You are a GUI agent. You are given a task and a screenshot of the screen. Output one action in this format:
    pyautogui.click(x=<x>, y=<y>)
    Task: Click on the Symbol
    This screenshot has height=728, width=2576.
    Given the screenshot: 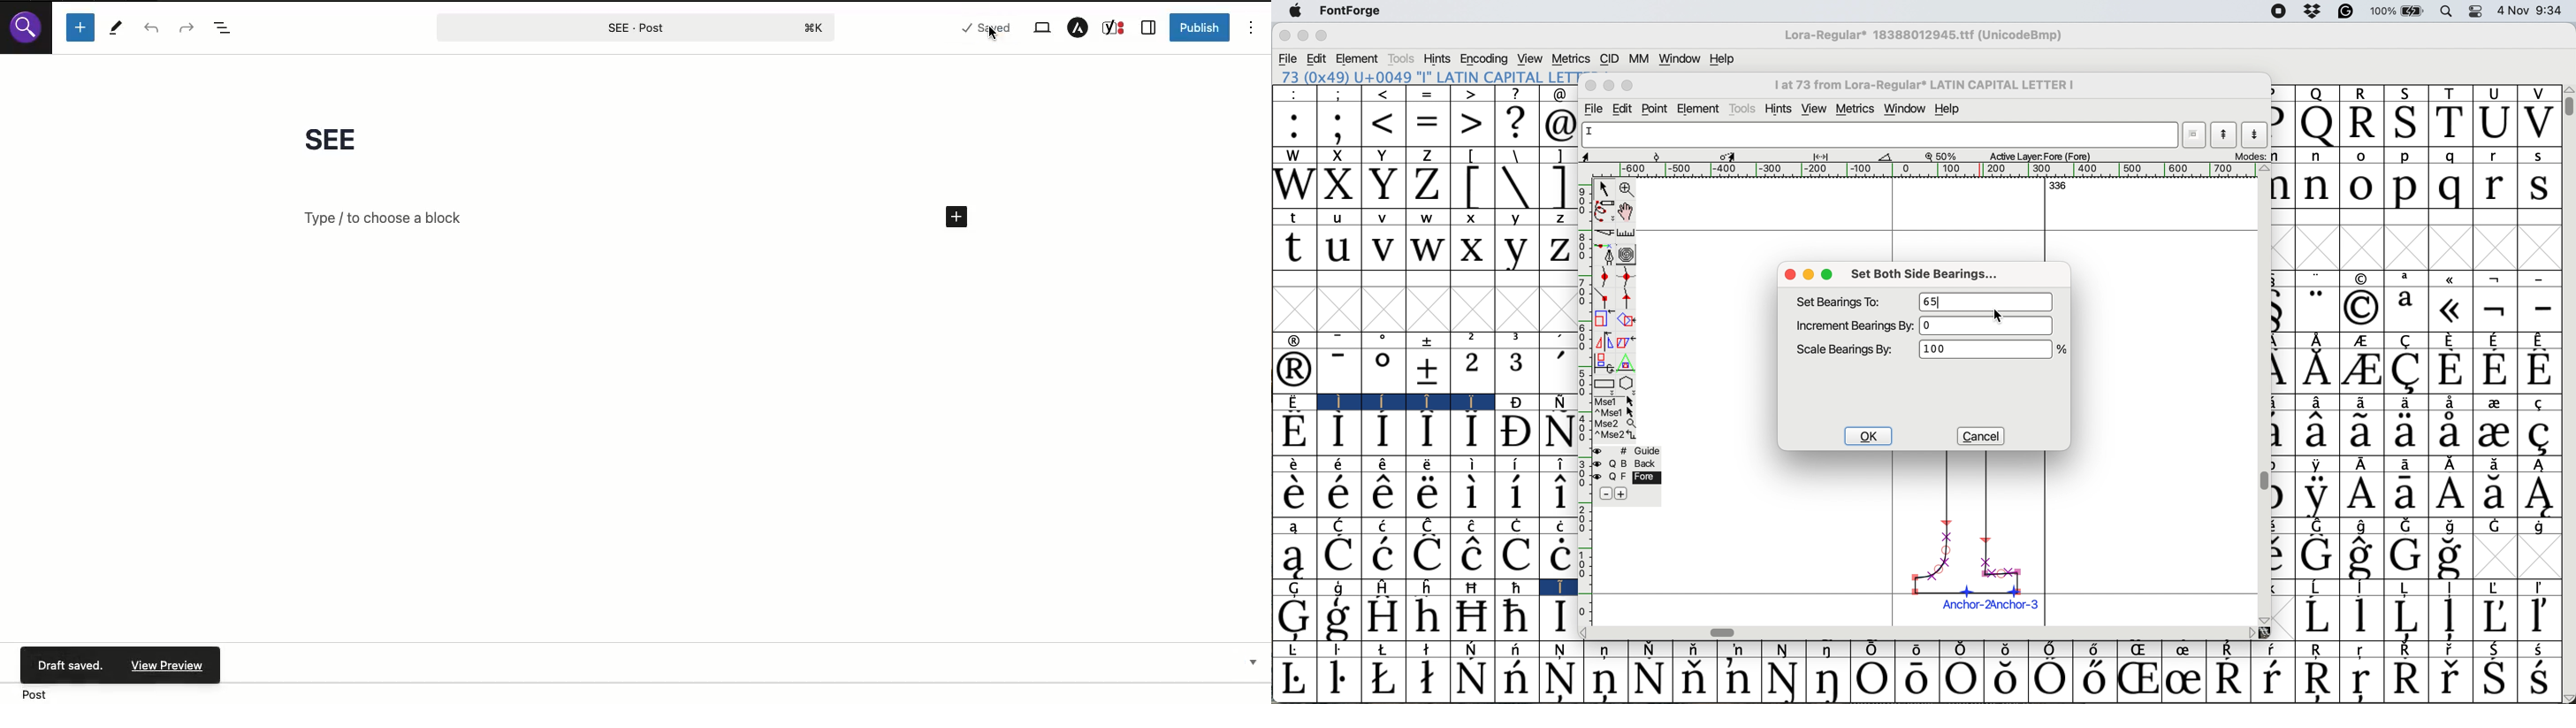 What is the action you would take?
    pyautogui.click(x=2495, y=616)
    